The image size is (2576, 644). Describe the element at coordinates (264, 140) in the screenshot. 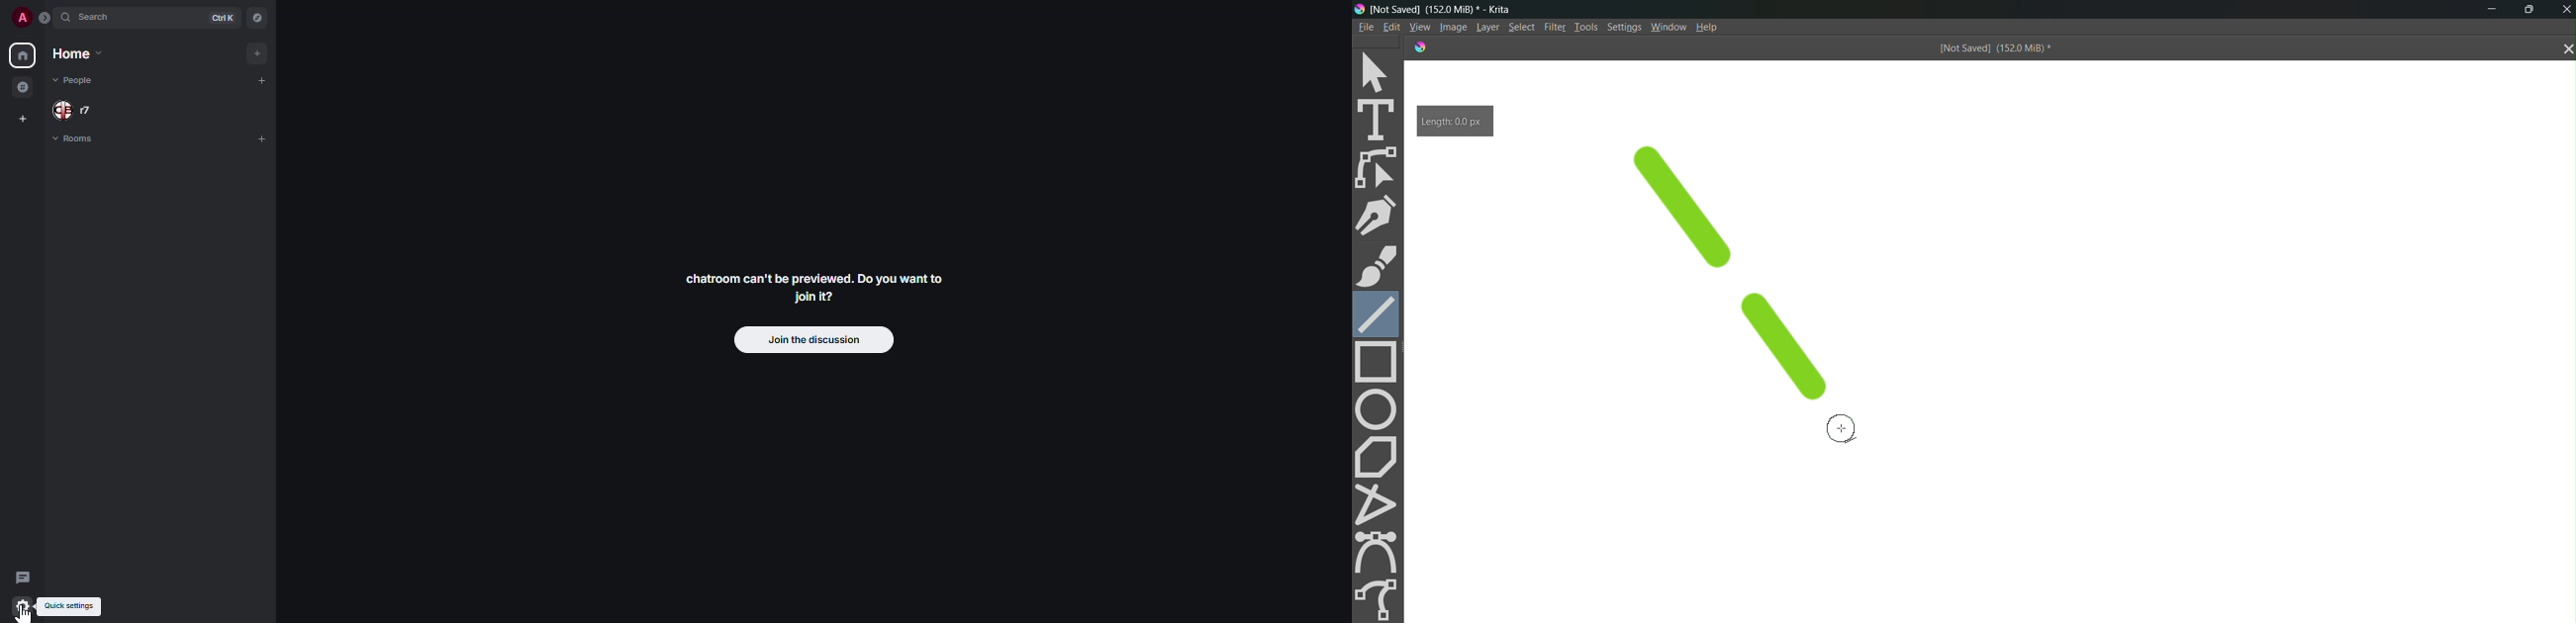

I see `add` at that location.